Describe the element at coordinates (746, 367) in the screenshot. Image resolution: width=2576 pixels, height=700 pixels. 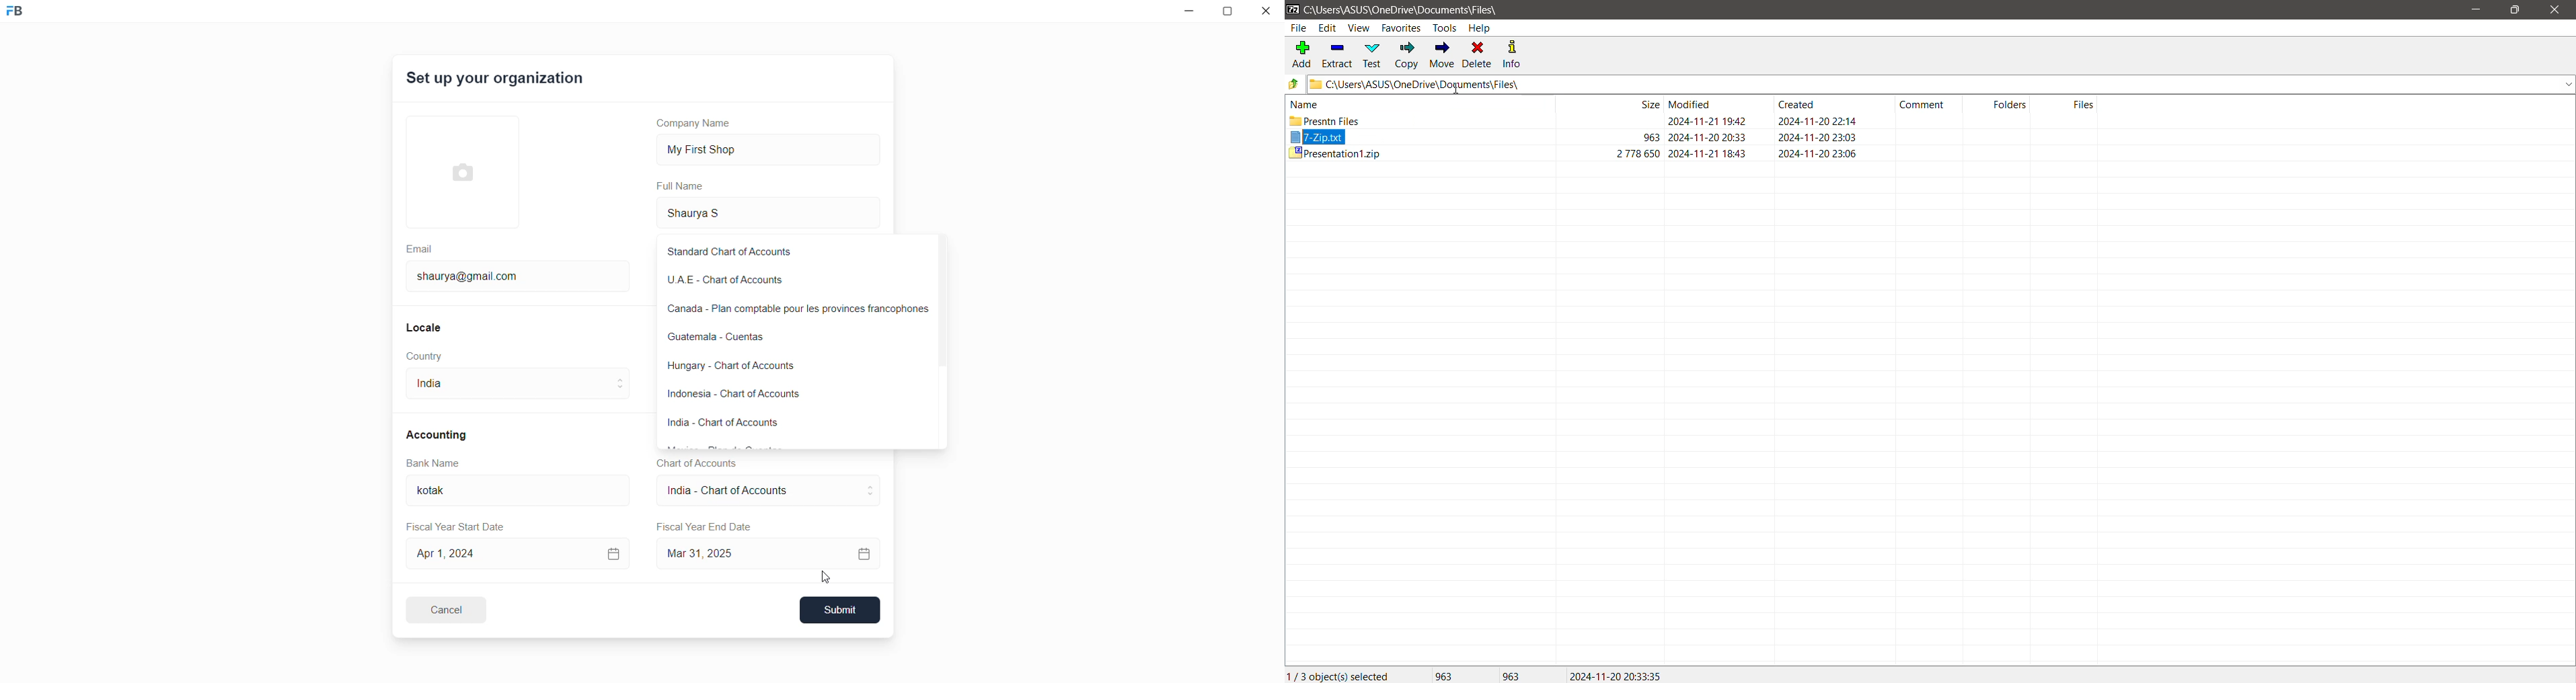
I see `Hungary - Chart of Accounts.` at that location.